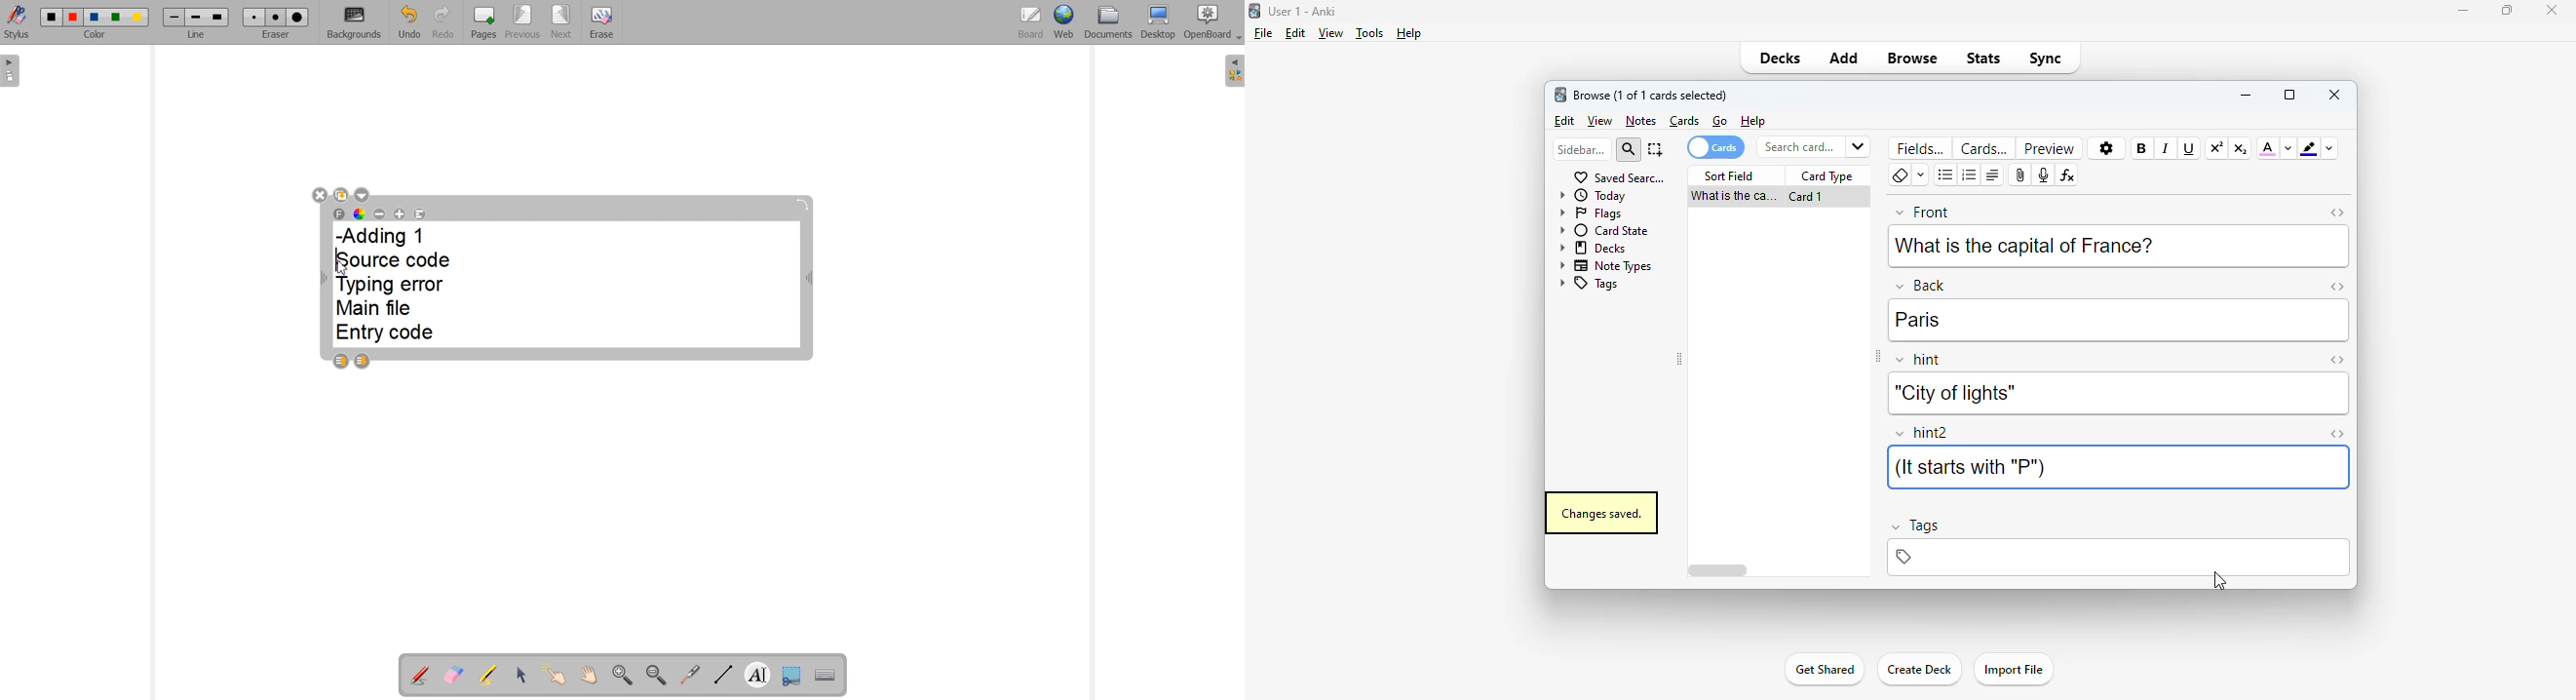 The height and width of the screenshot is (700, 2576). Describe the element at coordinates (454, 674) in the screenshot. I see `Erase annotation` at that location.